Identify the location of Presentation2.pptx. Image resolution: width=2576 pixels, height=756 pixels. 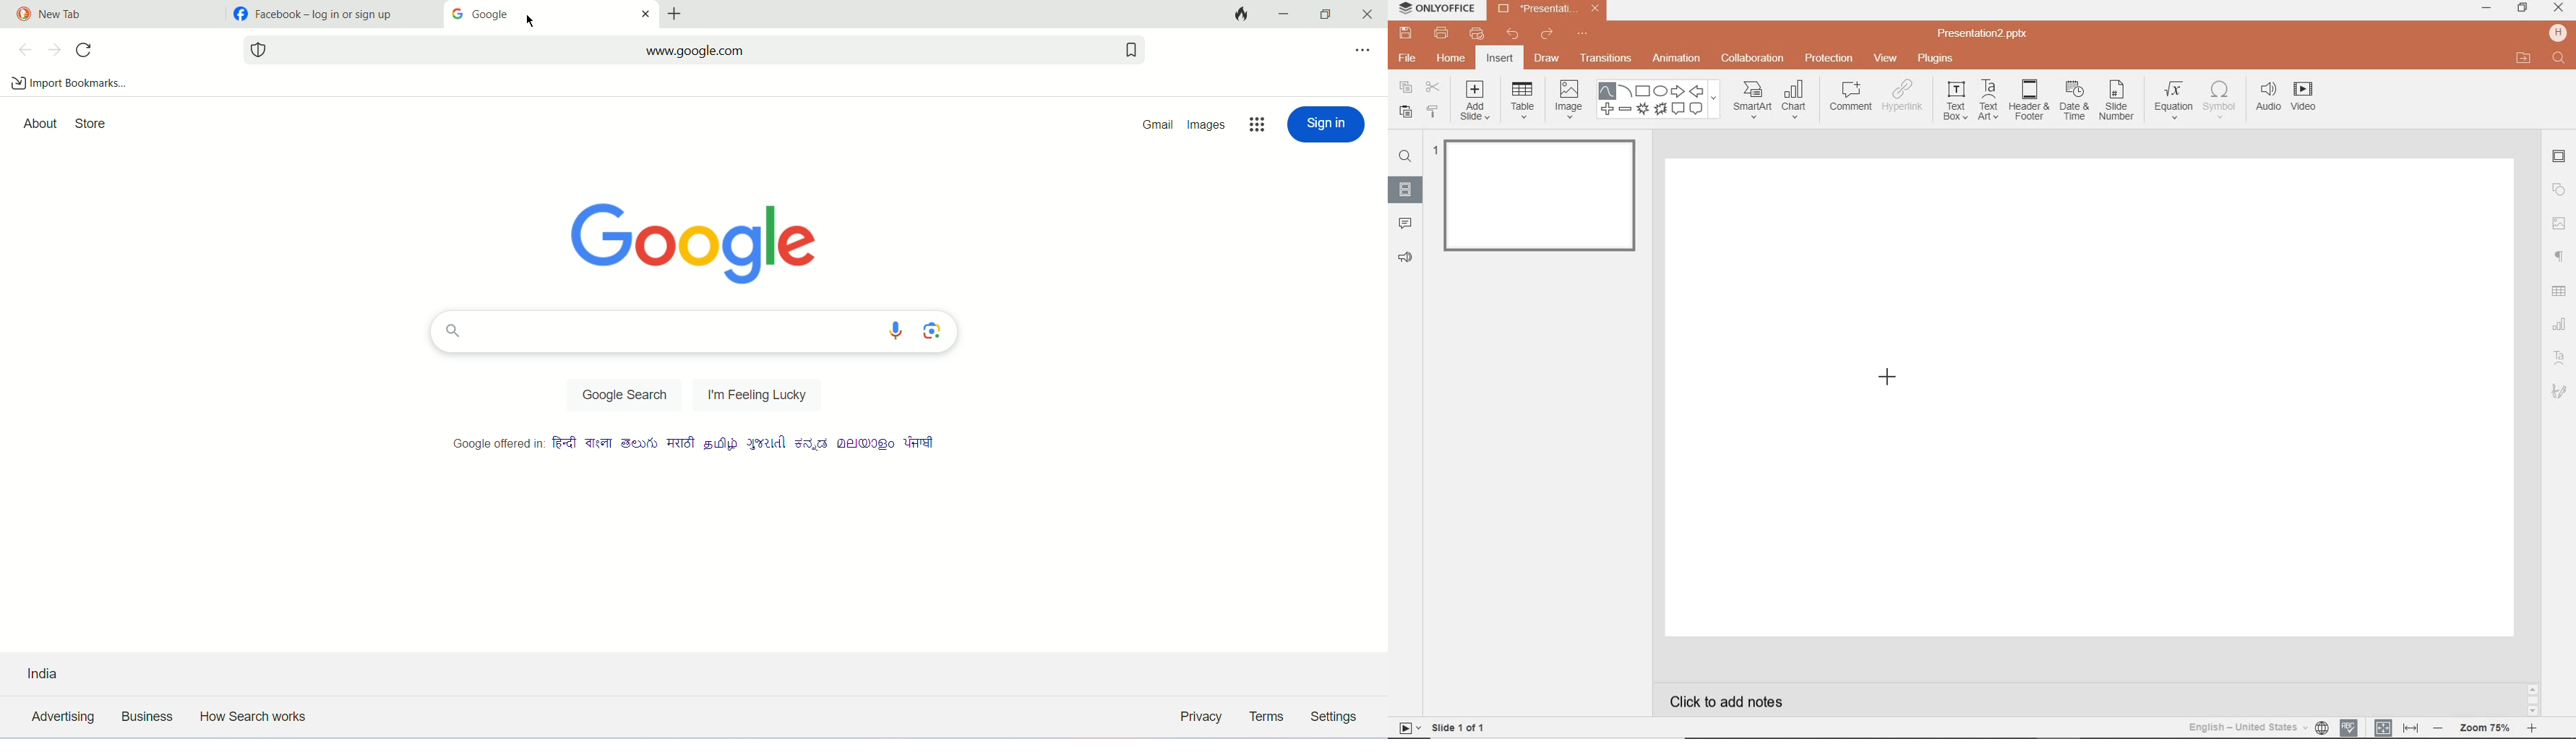
(1548, 11).